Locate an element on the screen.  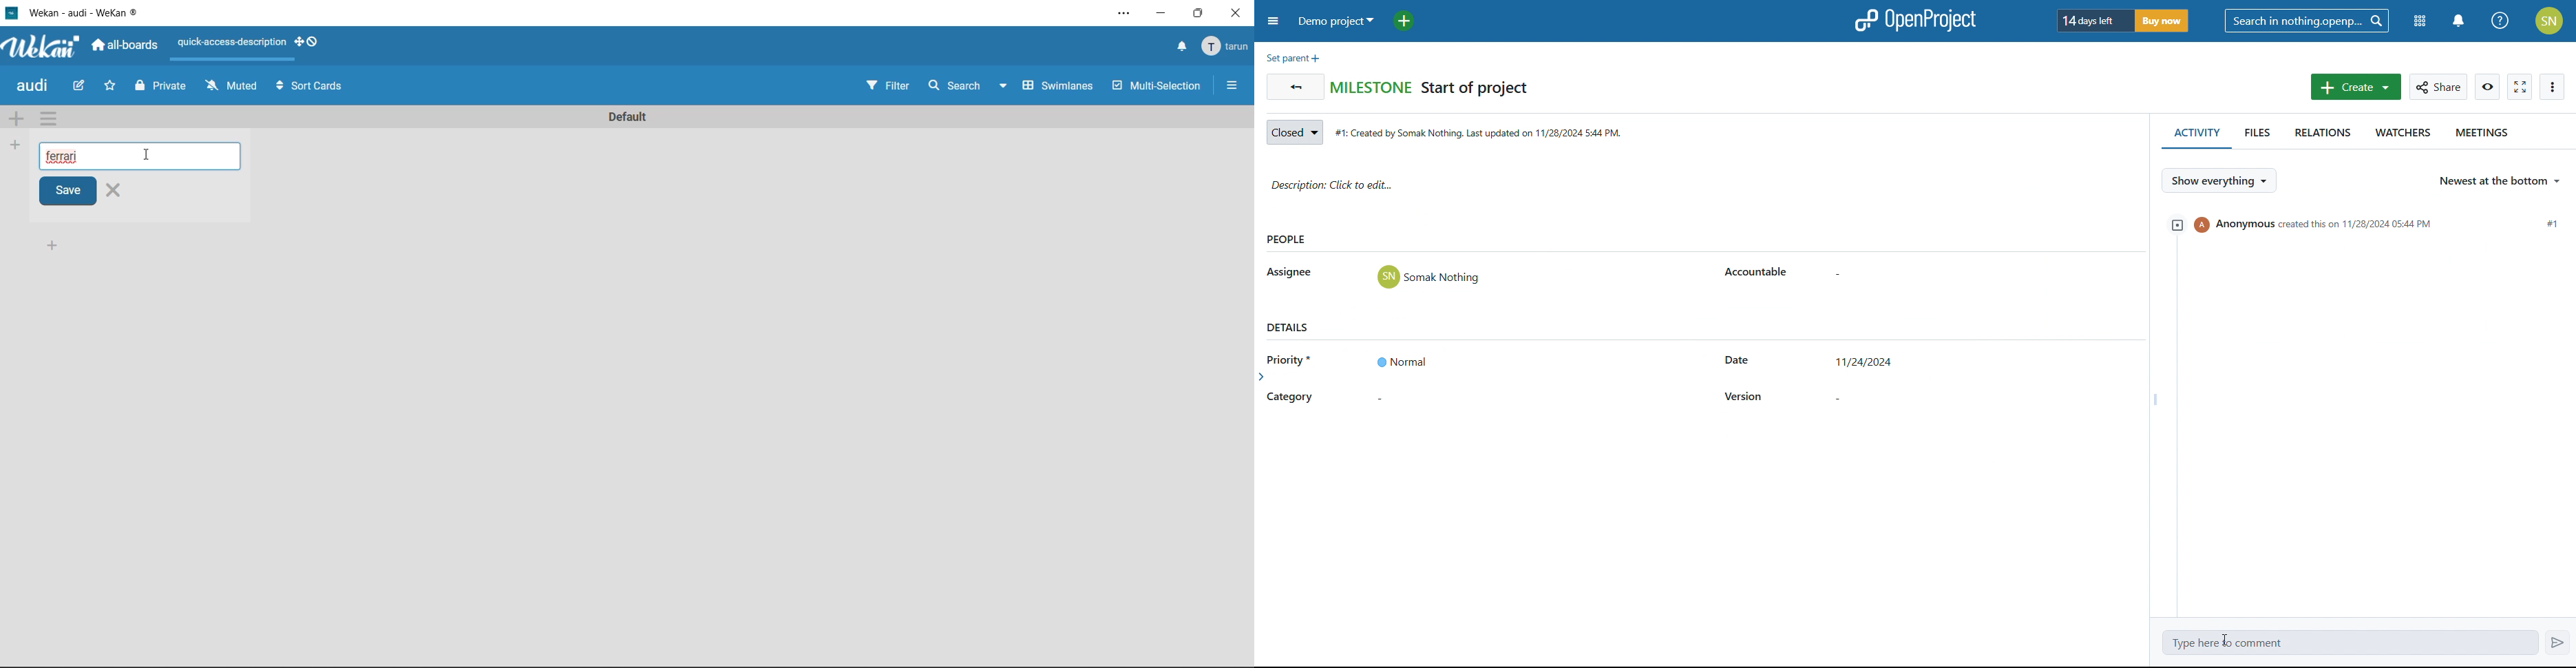
ferrari is located at coordinates (66, 153).